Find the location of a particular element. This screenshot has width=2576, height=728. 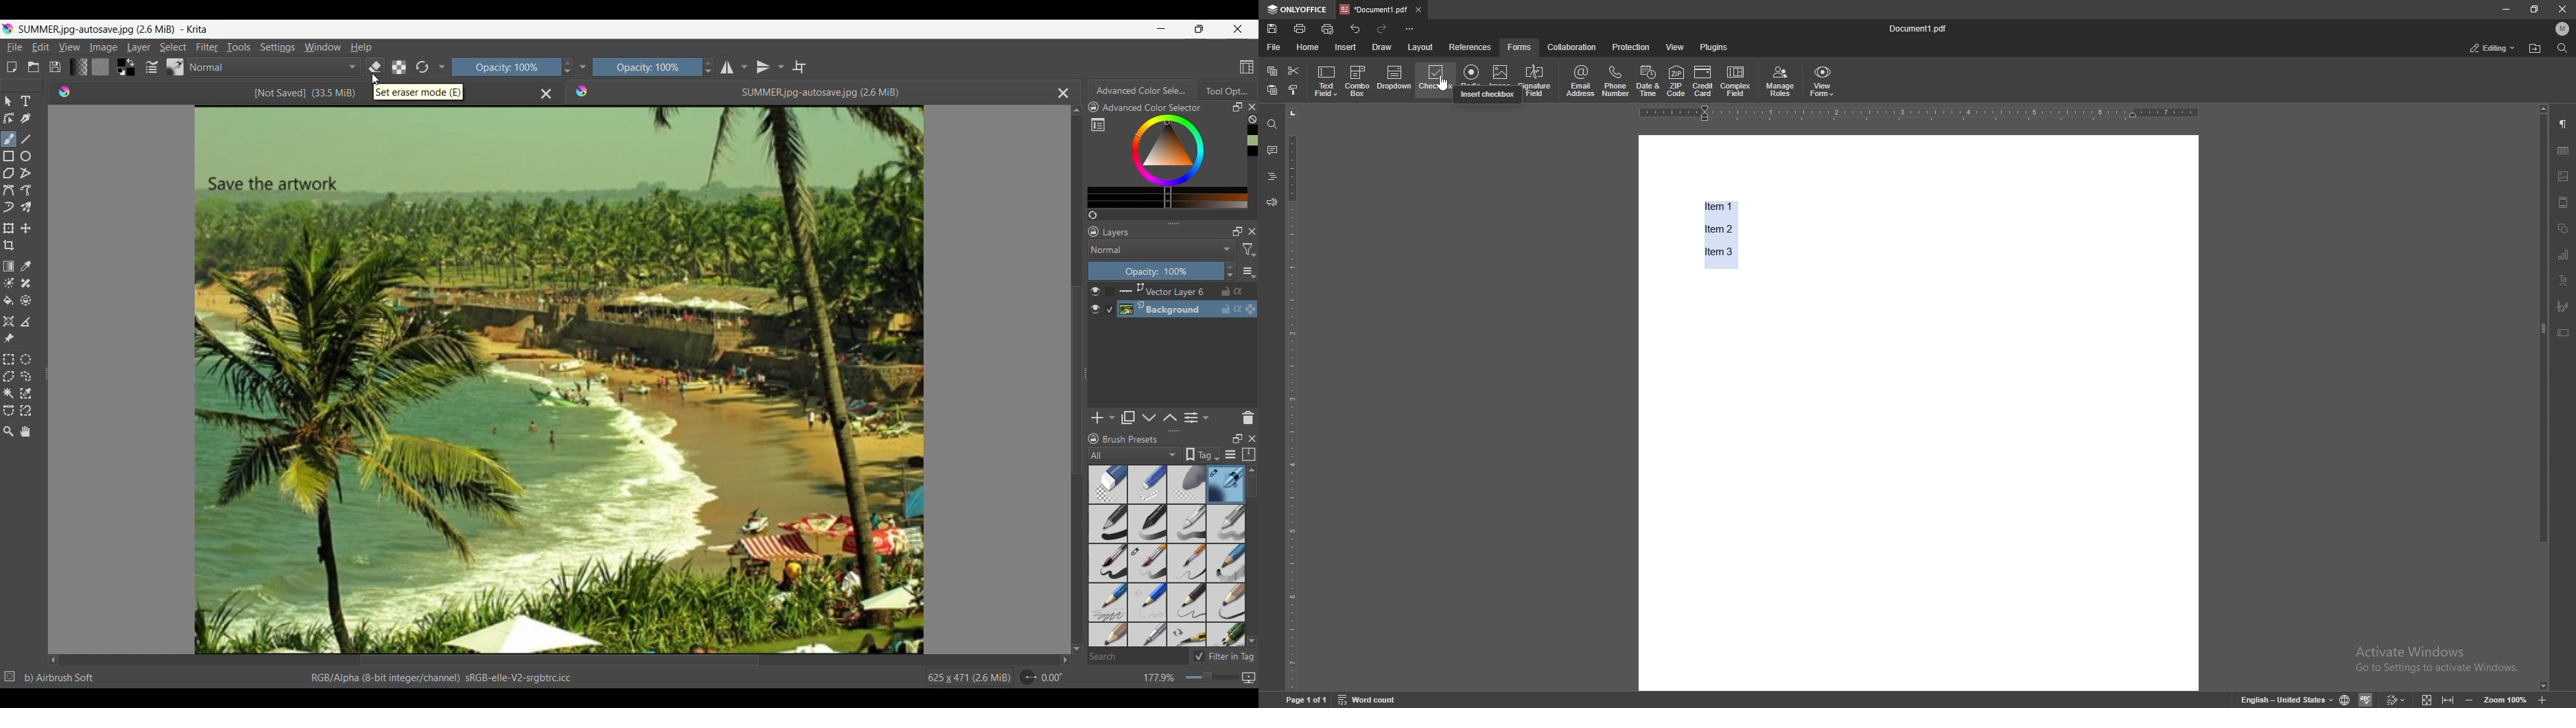

Fill patterns is located at coordinates (100, 67).